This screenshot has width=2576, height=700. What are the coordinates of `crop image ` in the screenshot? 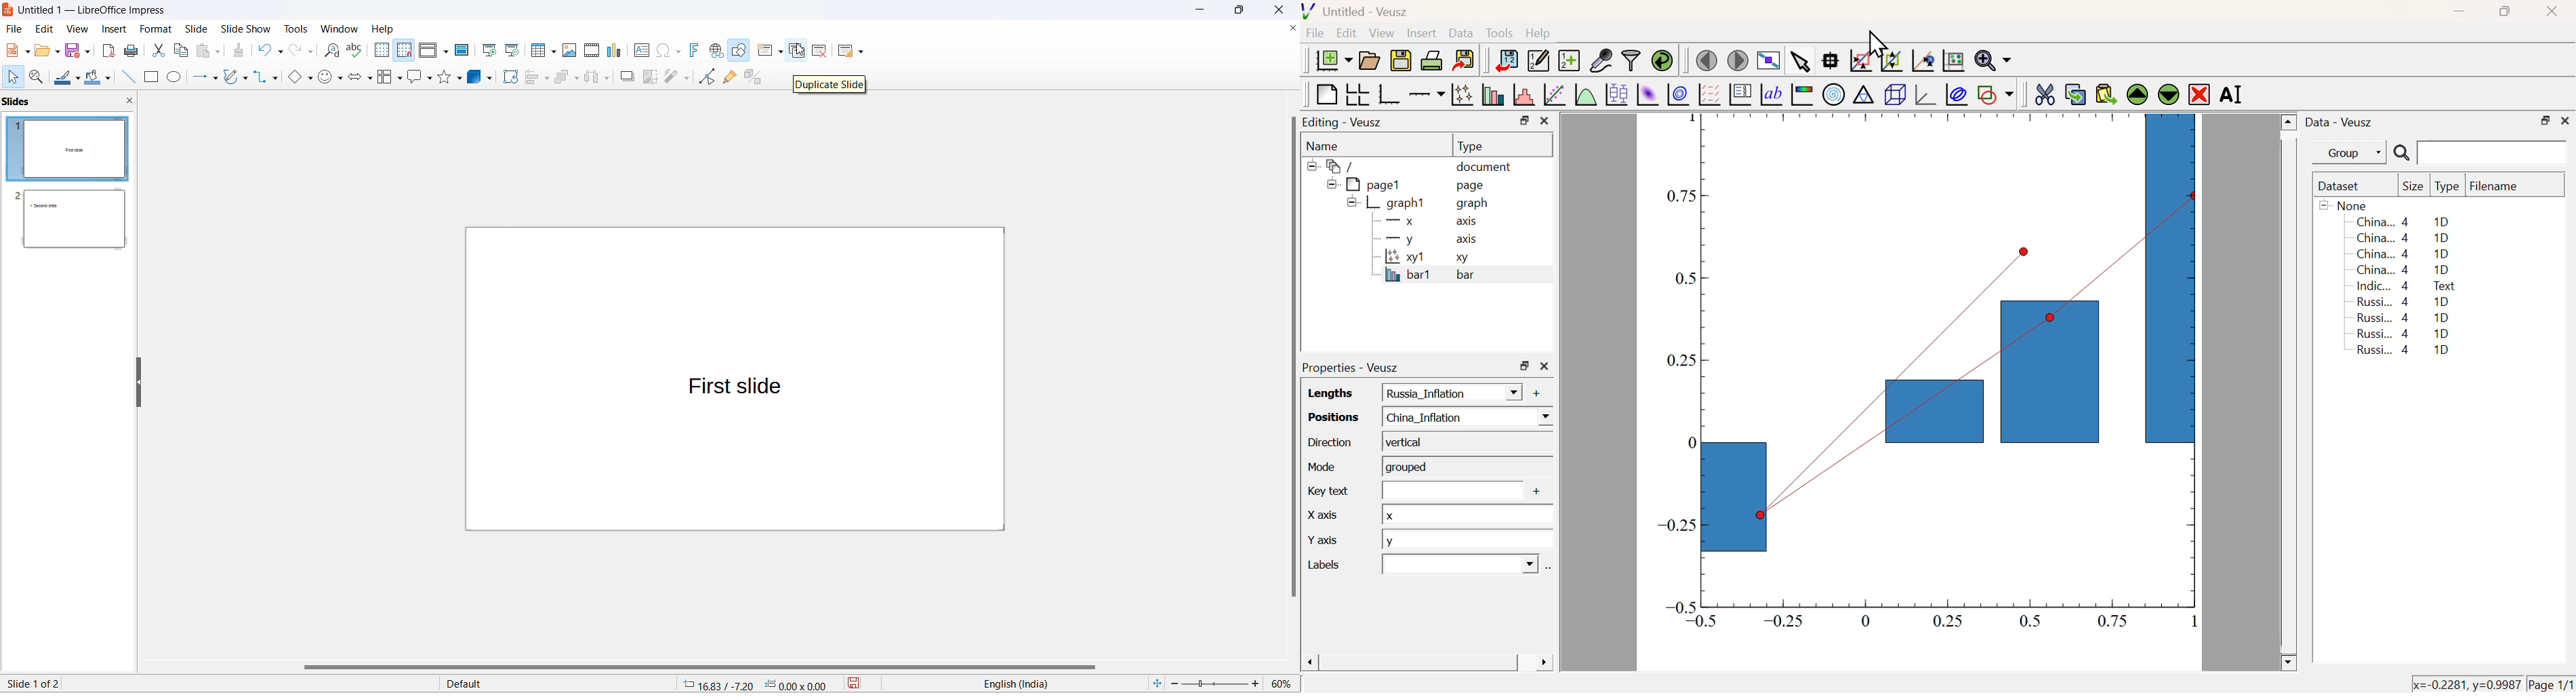 It's located at (652, 78).